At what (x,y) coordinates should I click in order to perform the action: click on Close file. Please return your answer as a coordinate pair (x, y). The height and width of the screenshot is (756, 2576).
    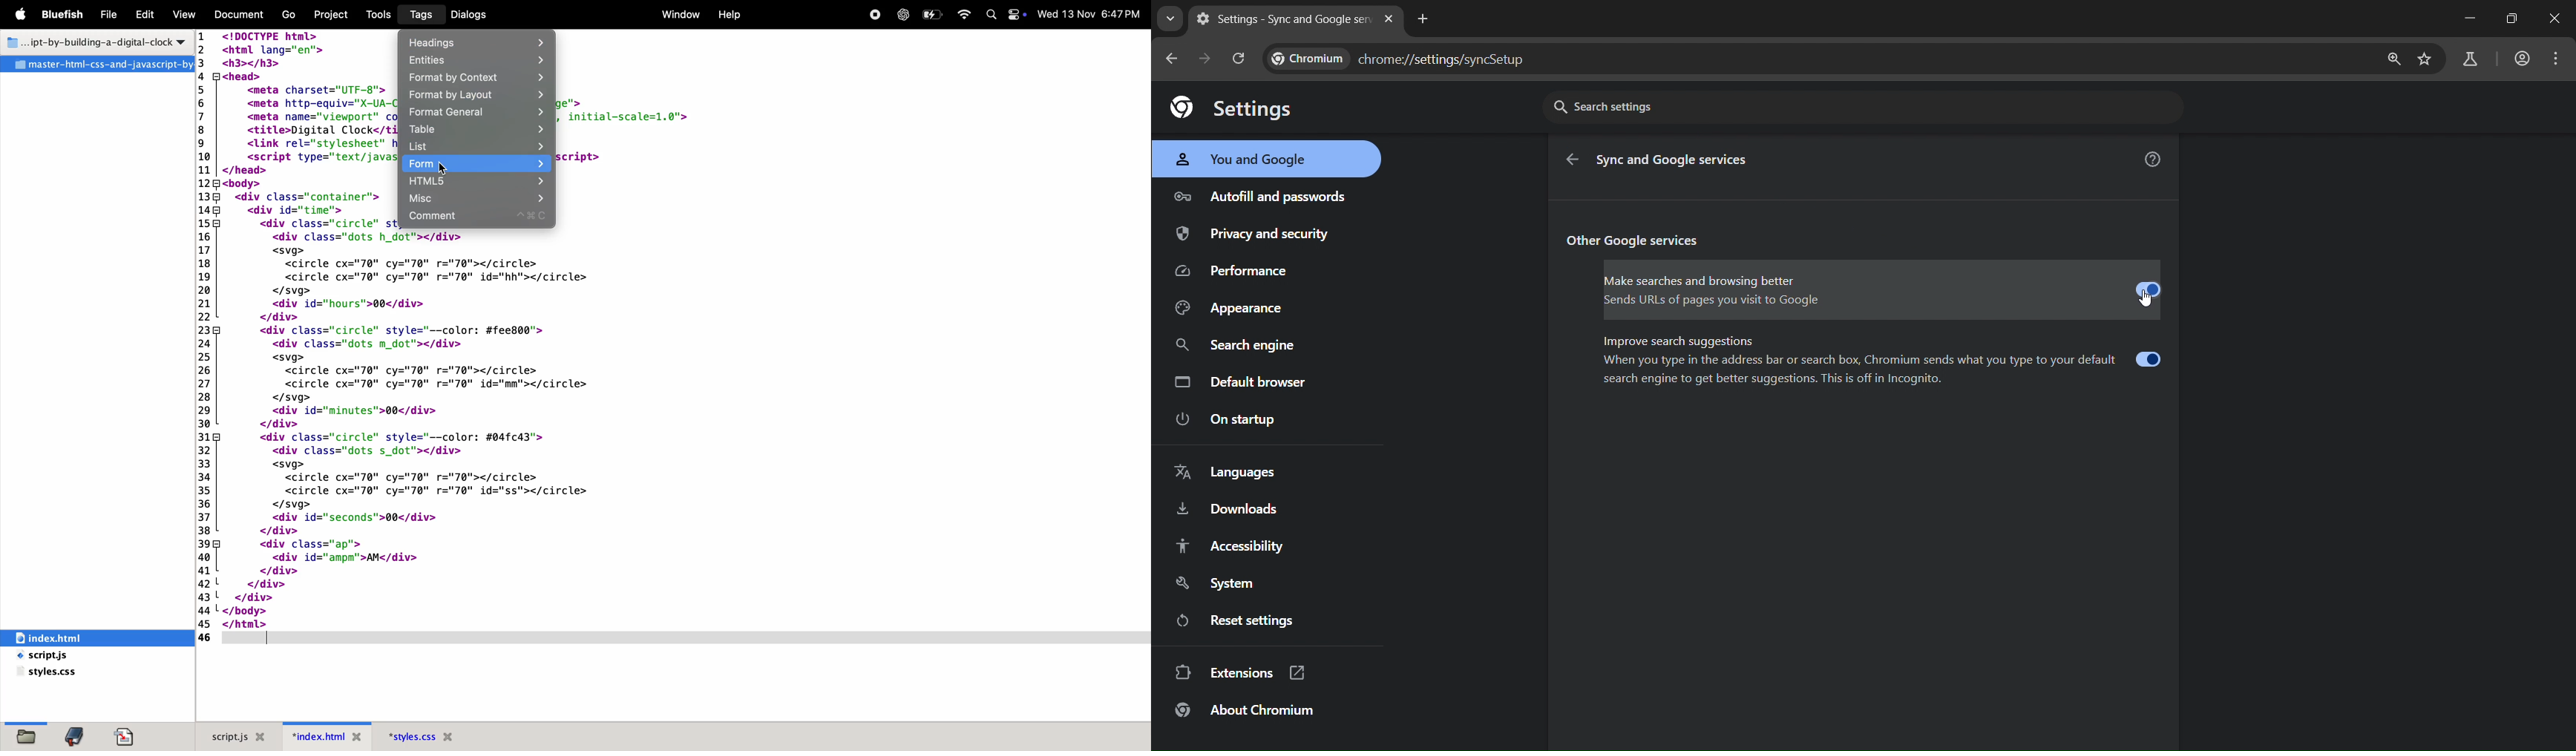
    Looking at the image, I should click on (451, 737).